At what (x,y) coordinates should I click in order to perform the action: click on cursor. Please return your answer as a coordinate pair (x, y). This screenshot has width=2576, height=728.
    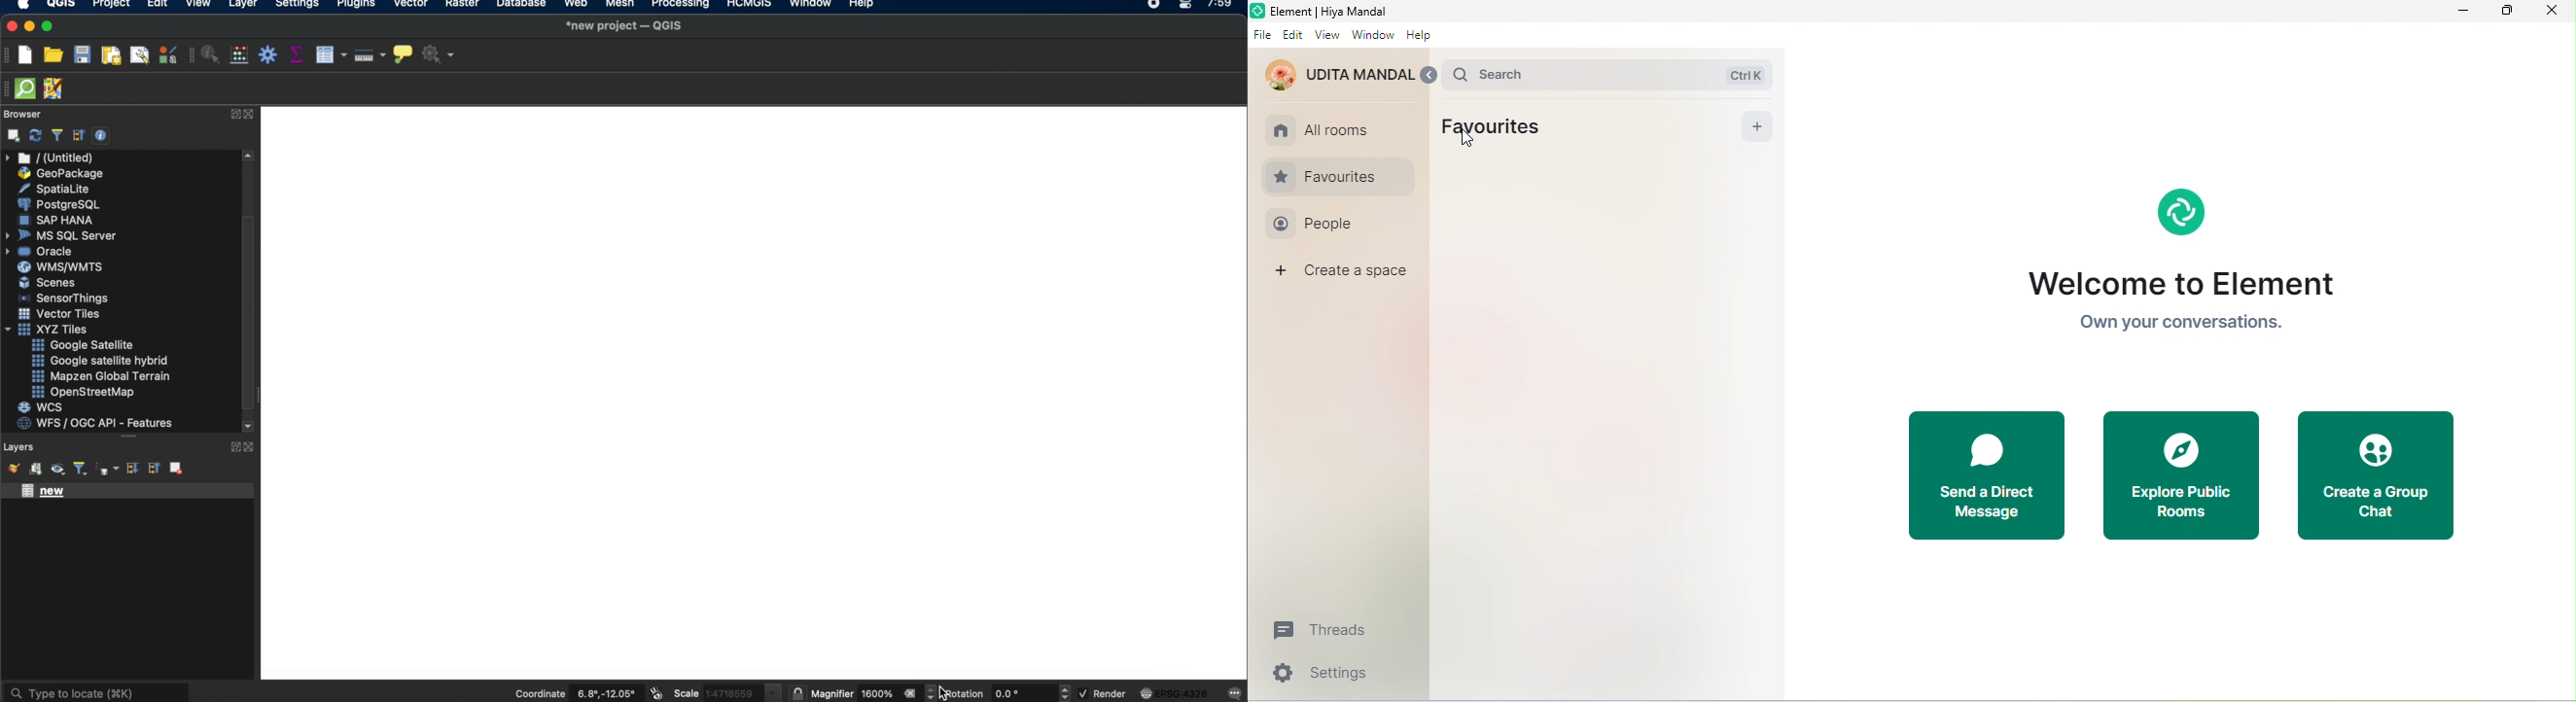
    Looking at the image, I should click on (1464, 142).